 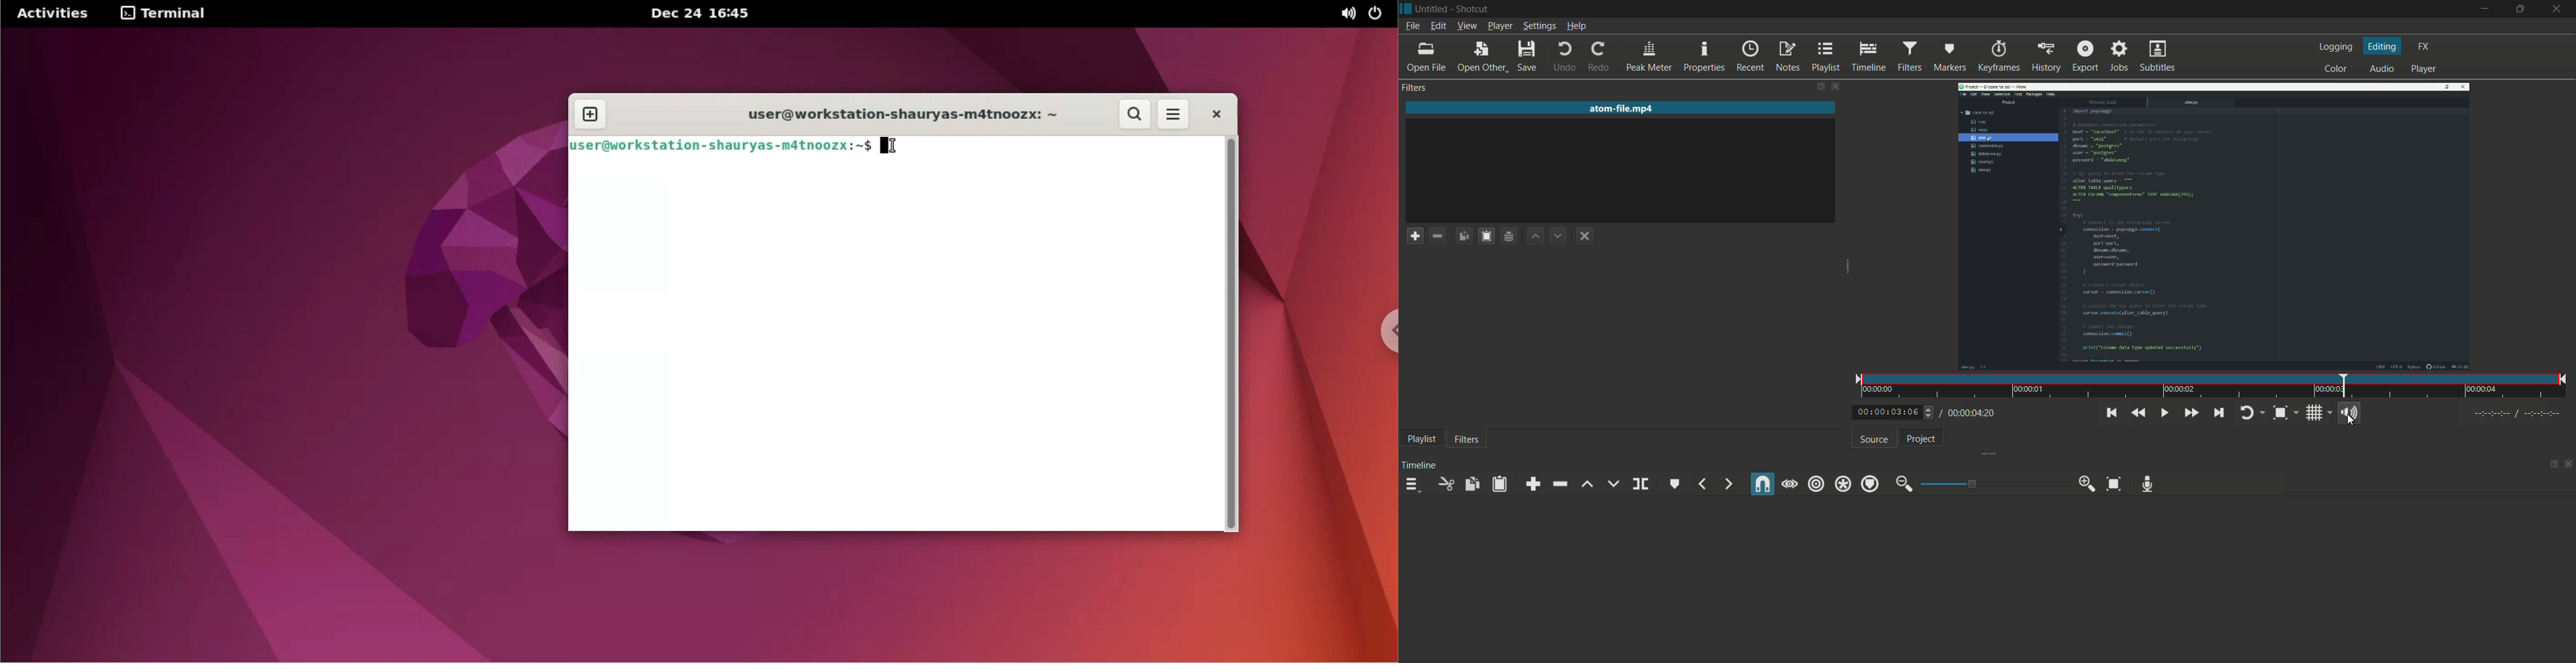 I want to click on toggle play or pause, so click(x=2164, y=413).